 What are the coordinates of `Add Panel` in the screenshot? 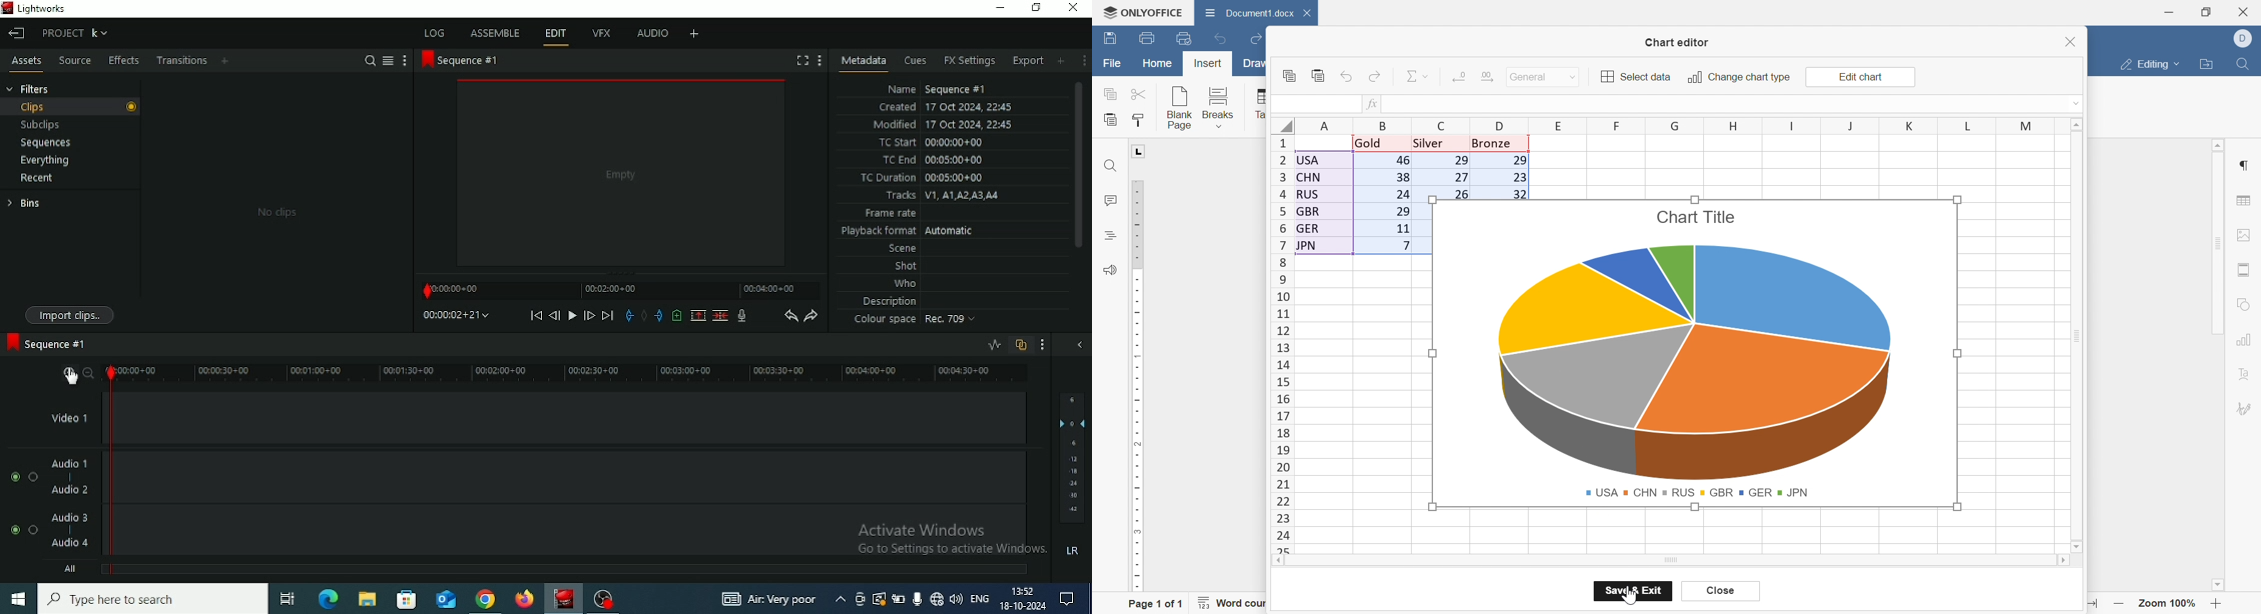 It's located at (1061, 61).